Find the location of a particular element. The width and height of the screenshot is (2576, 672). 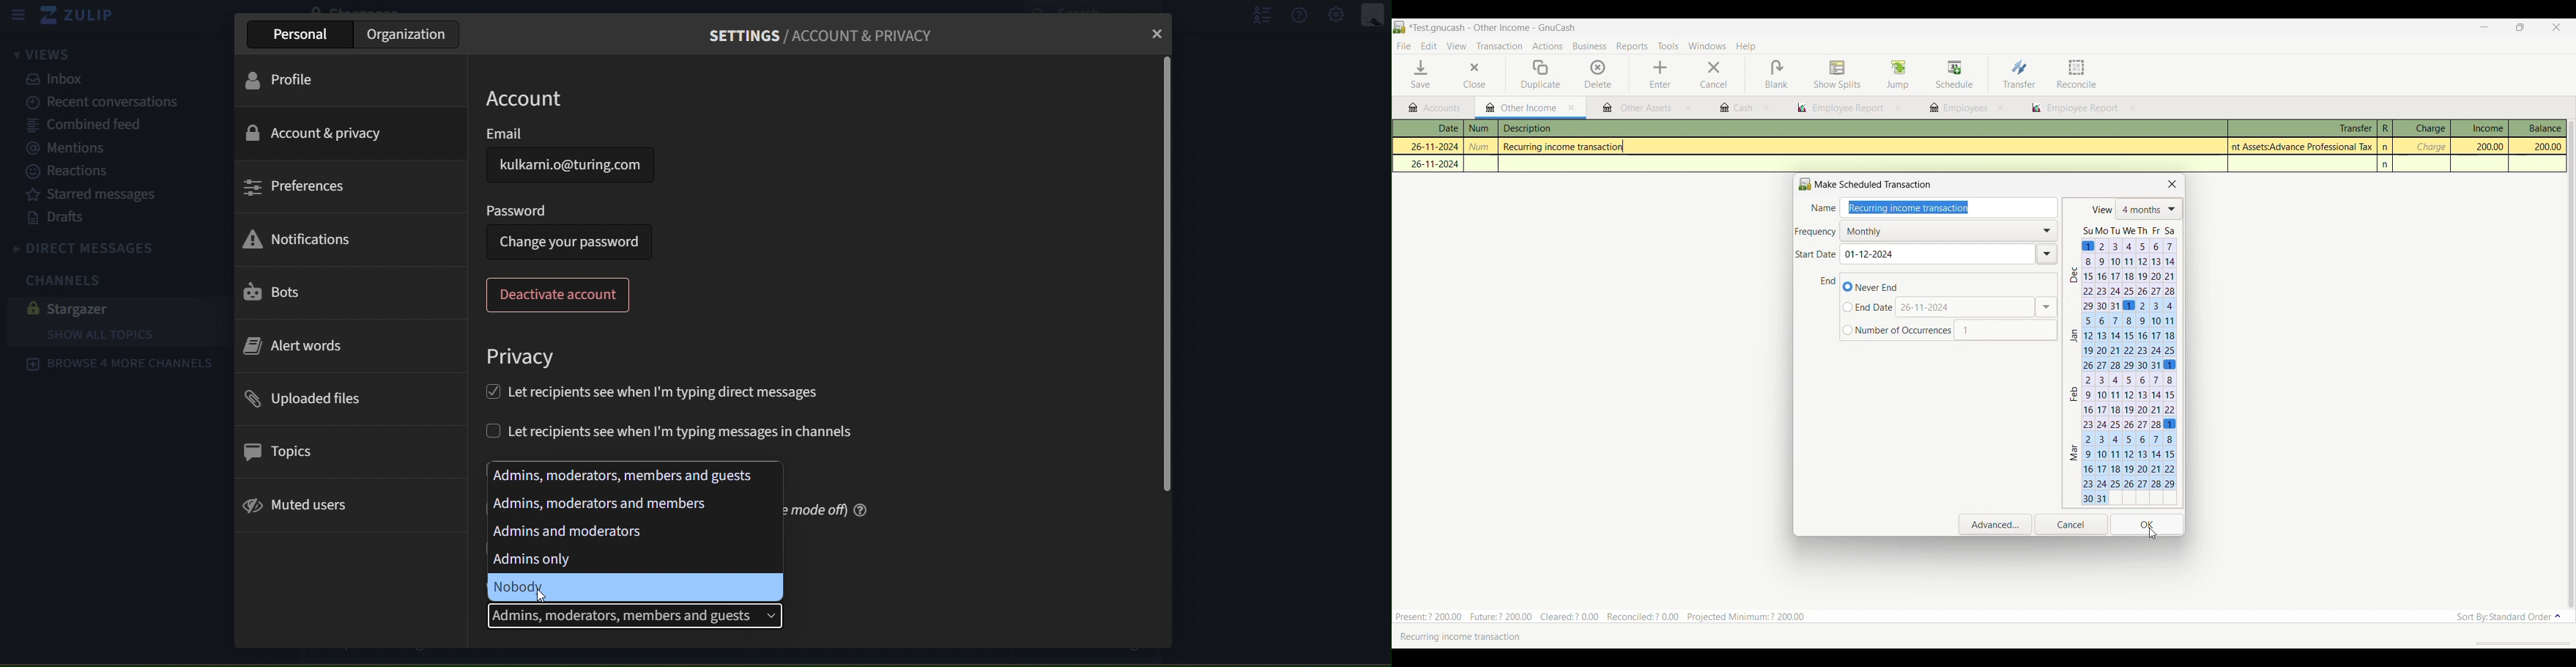

Delete is located at coordinates (1598, 73).